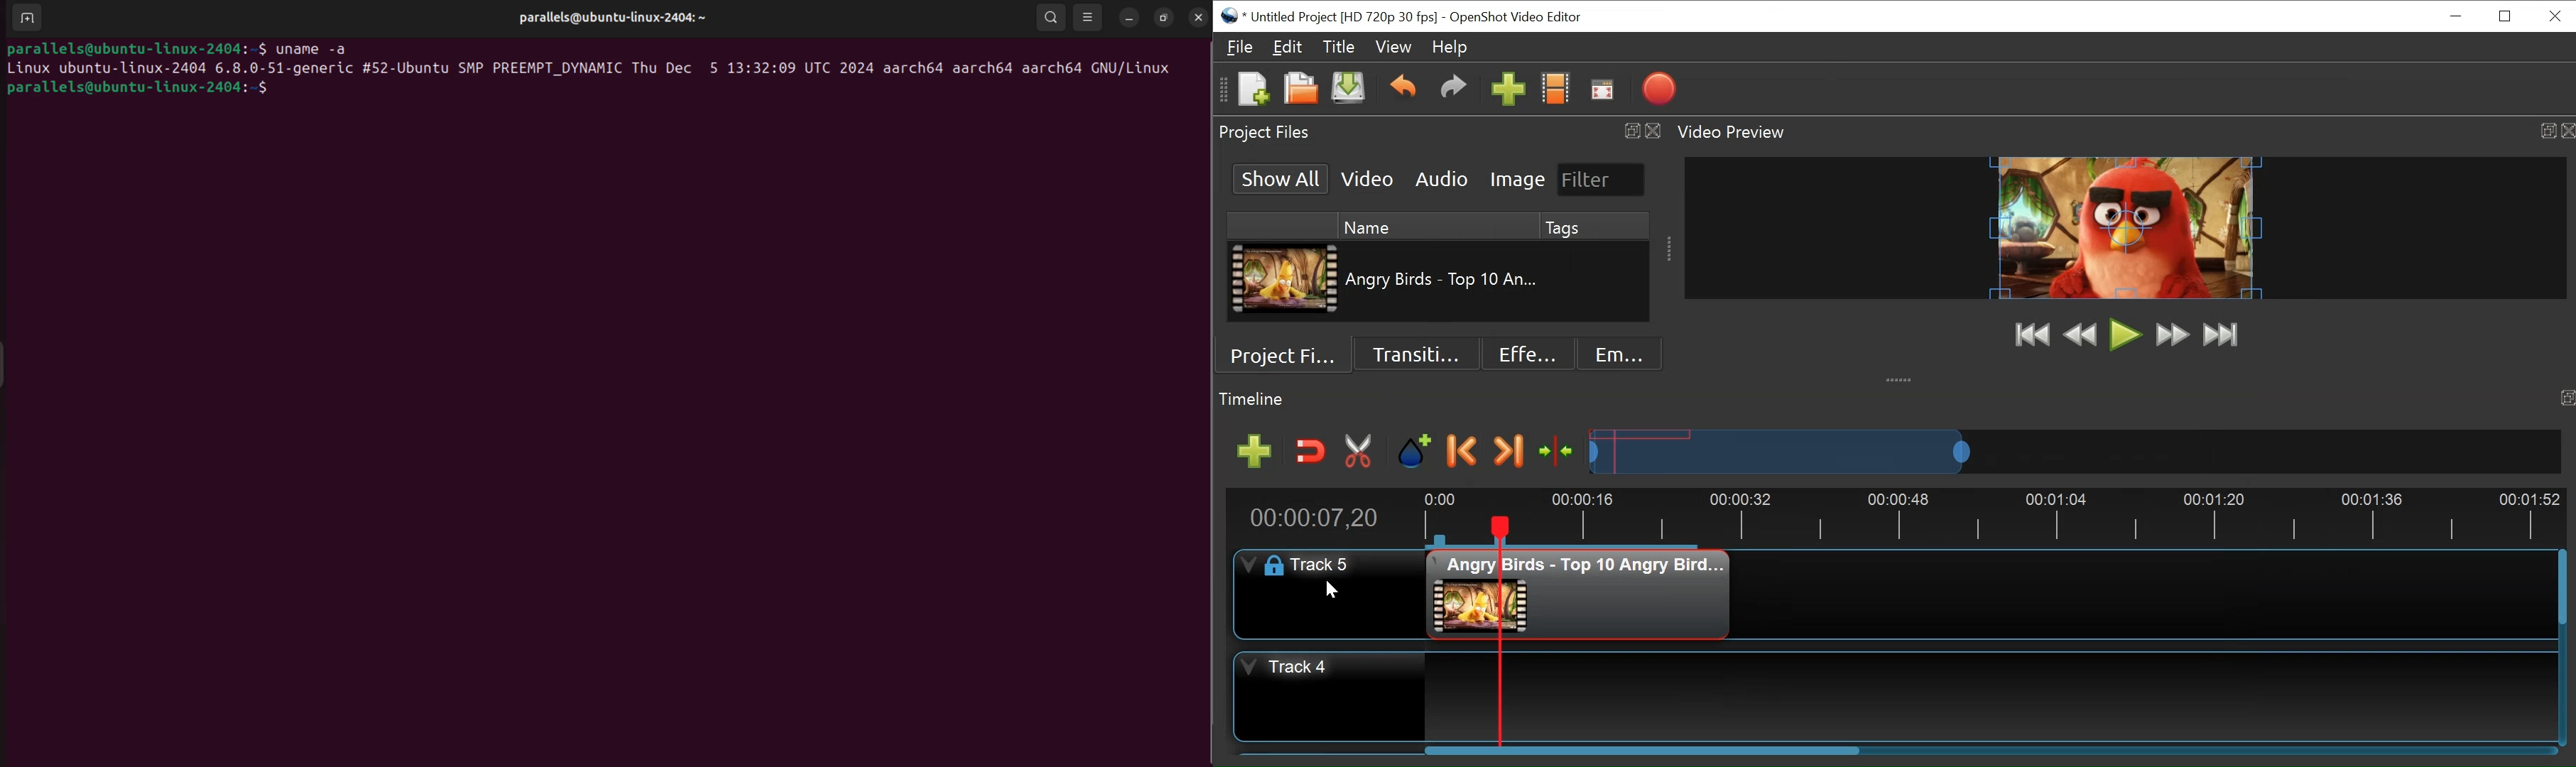 The height and width of the screenshot is (784, 2576). Describe the element at coordinates (1447, 47) in the screenshot. I see `Help` at that location.